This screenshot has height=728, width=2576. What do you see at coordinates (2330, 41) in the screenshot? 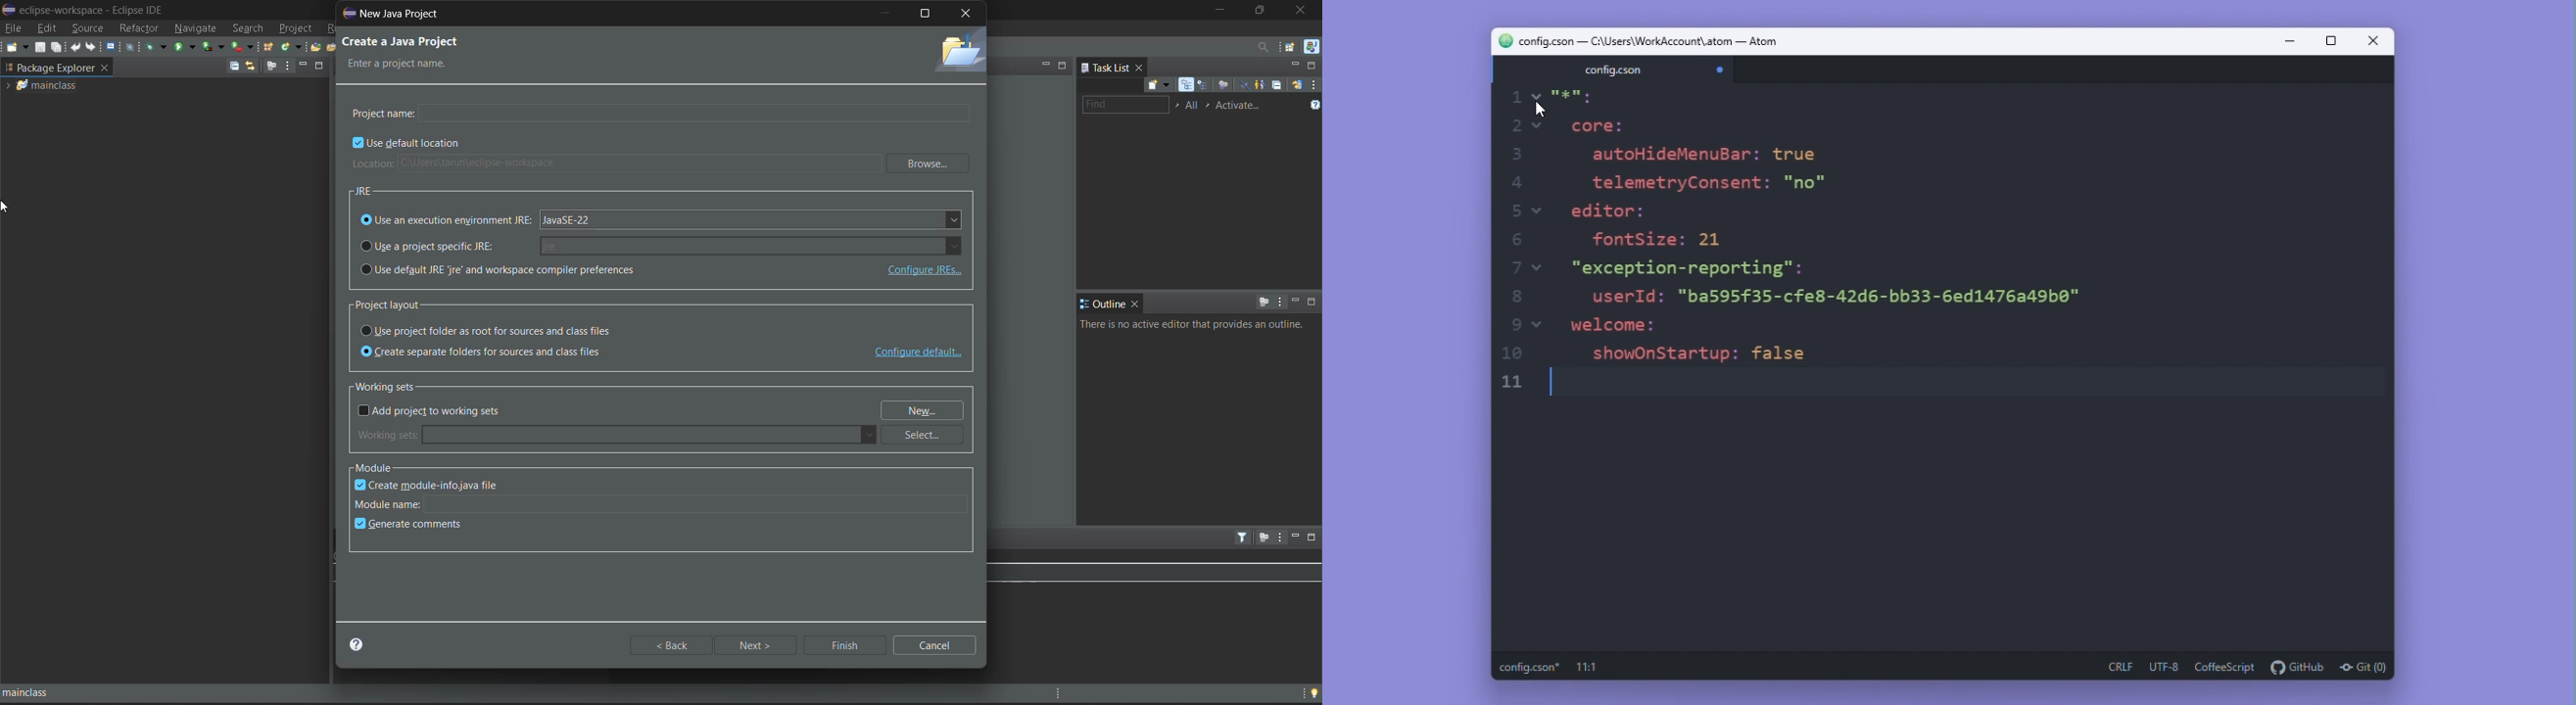
I see `maximize` at bounding box center [2330, 41].